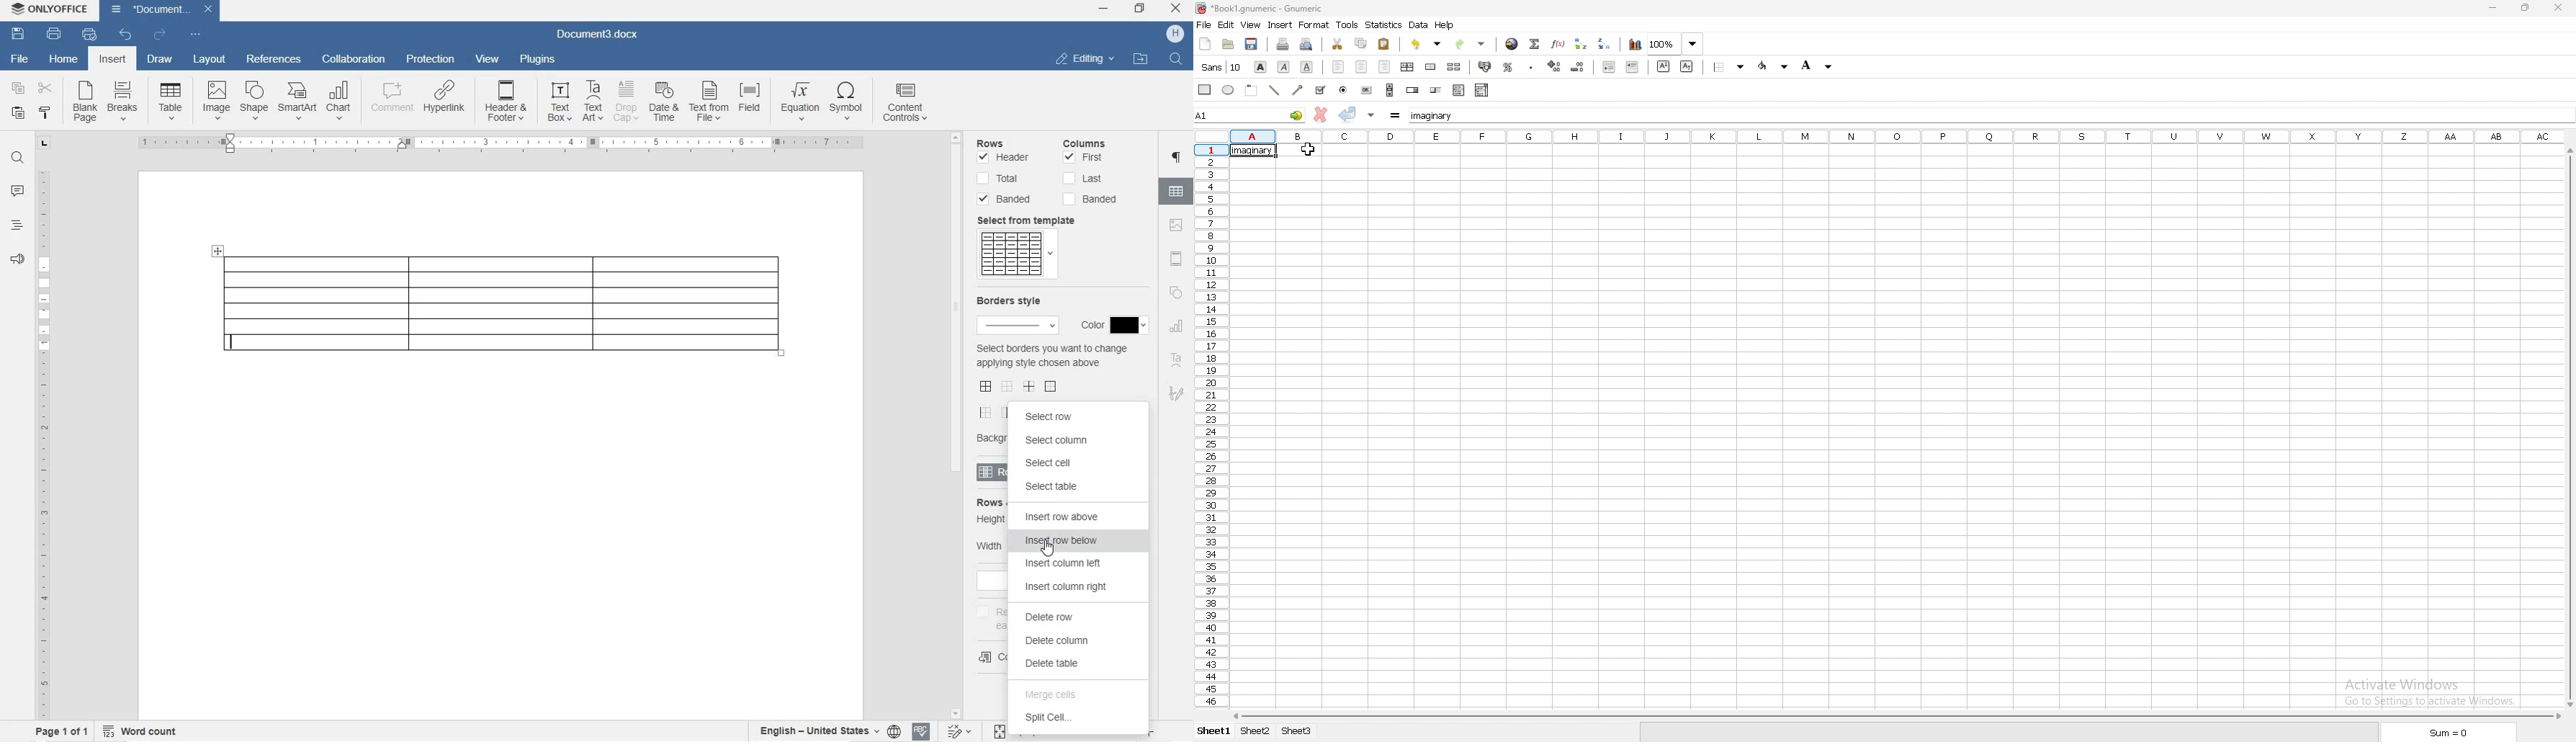 The image size is (2576, 756). What do you see at coordinates (1061, 488) in the screenshot?
I see `select table` at bounding box center [1061, 488].